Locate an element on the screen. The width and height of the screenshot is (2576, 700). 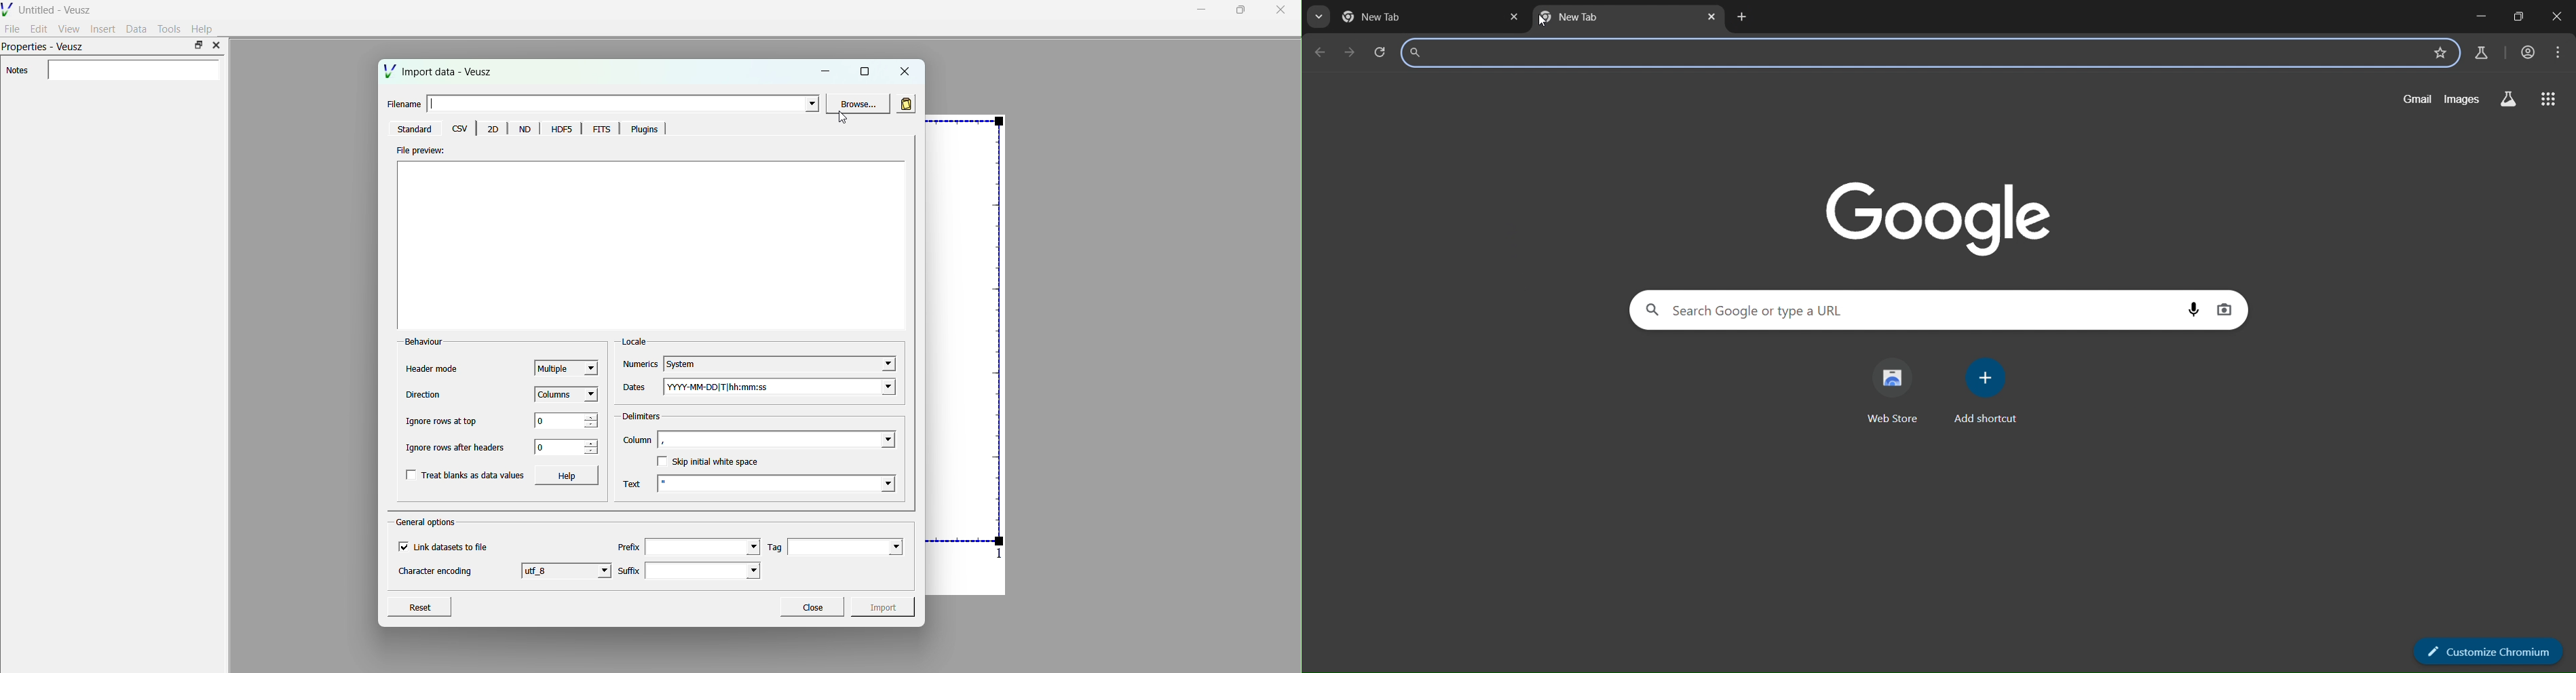
File is located at coordinates (13, 28).